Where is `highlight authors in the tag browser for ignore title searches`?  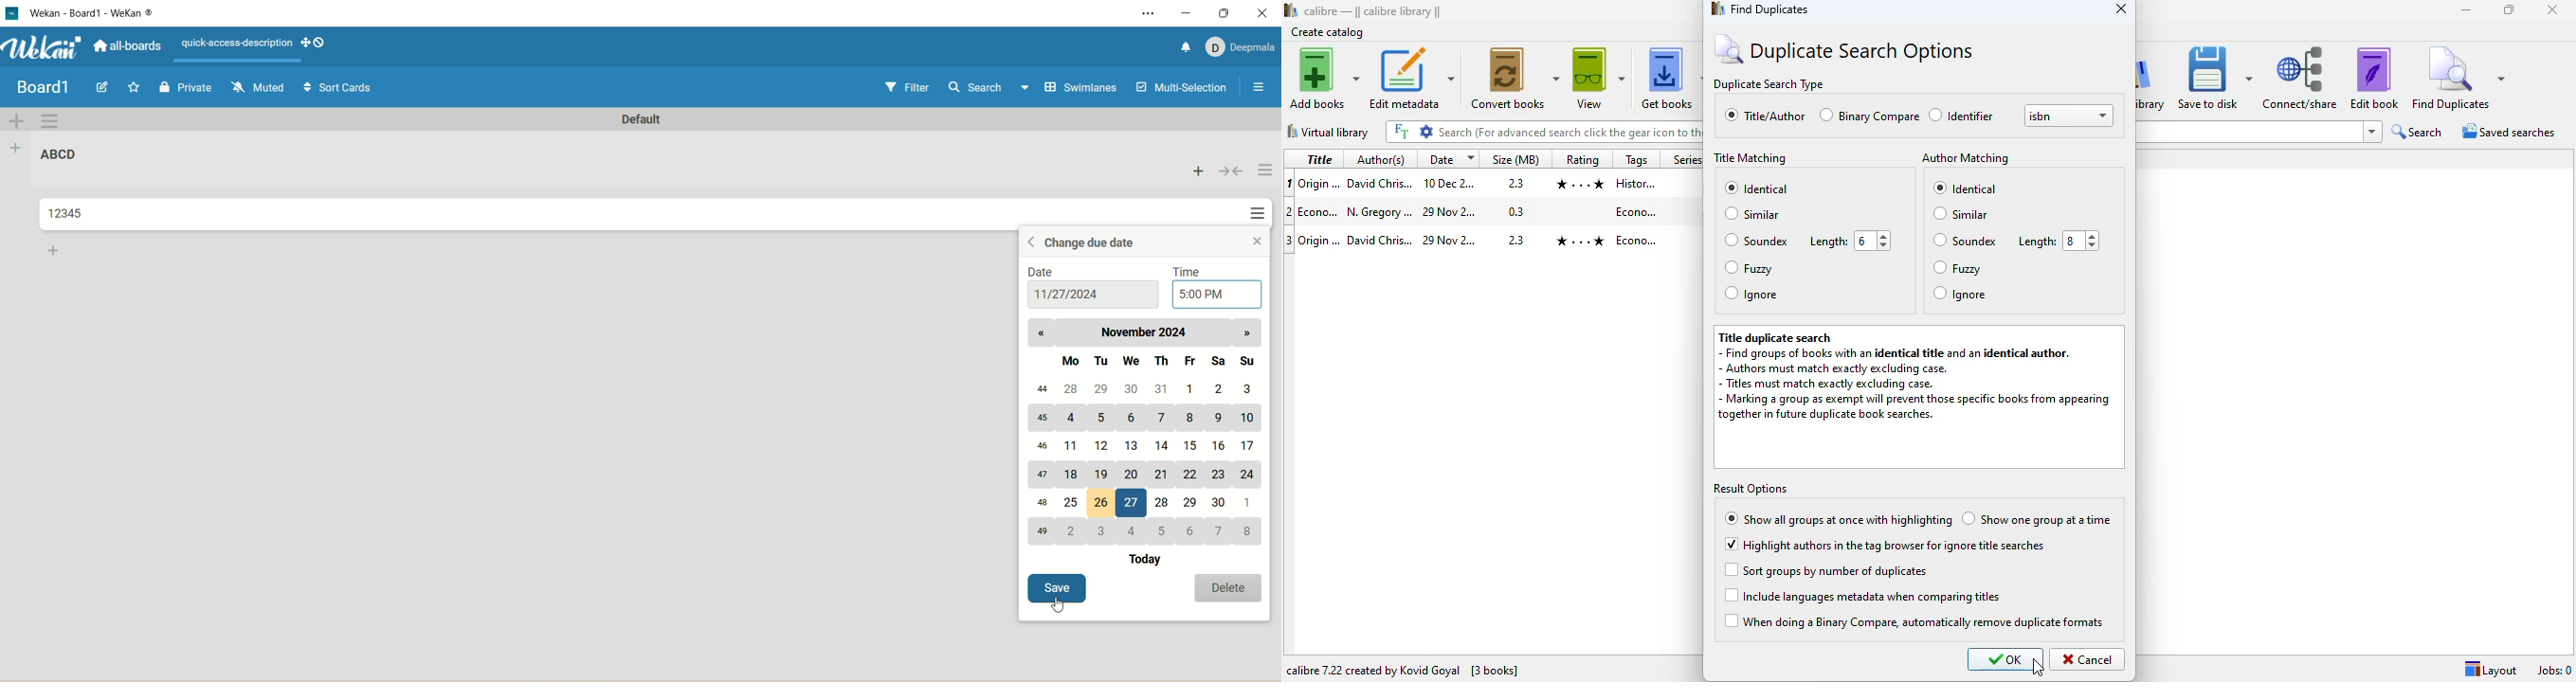 highlight authors in the tag browser for ignore title searches is located at coordinates (1883, 544).